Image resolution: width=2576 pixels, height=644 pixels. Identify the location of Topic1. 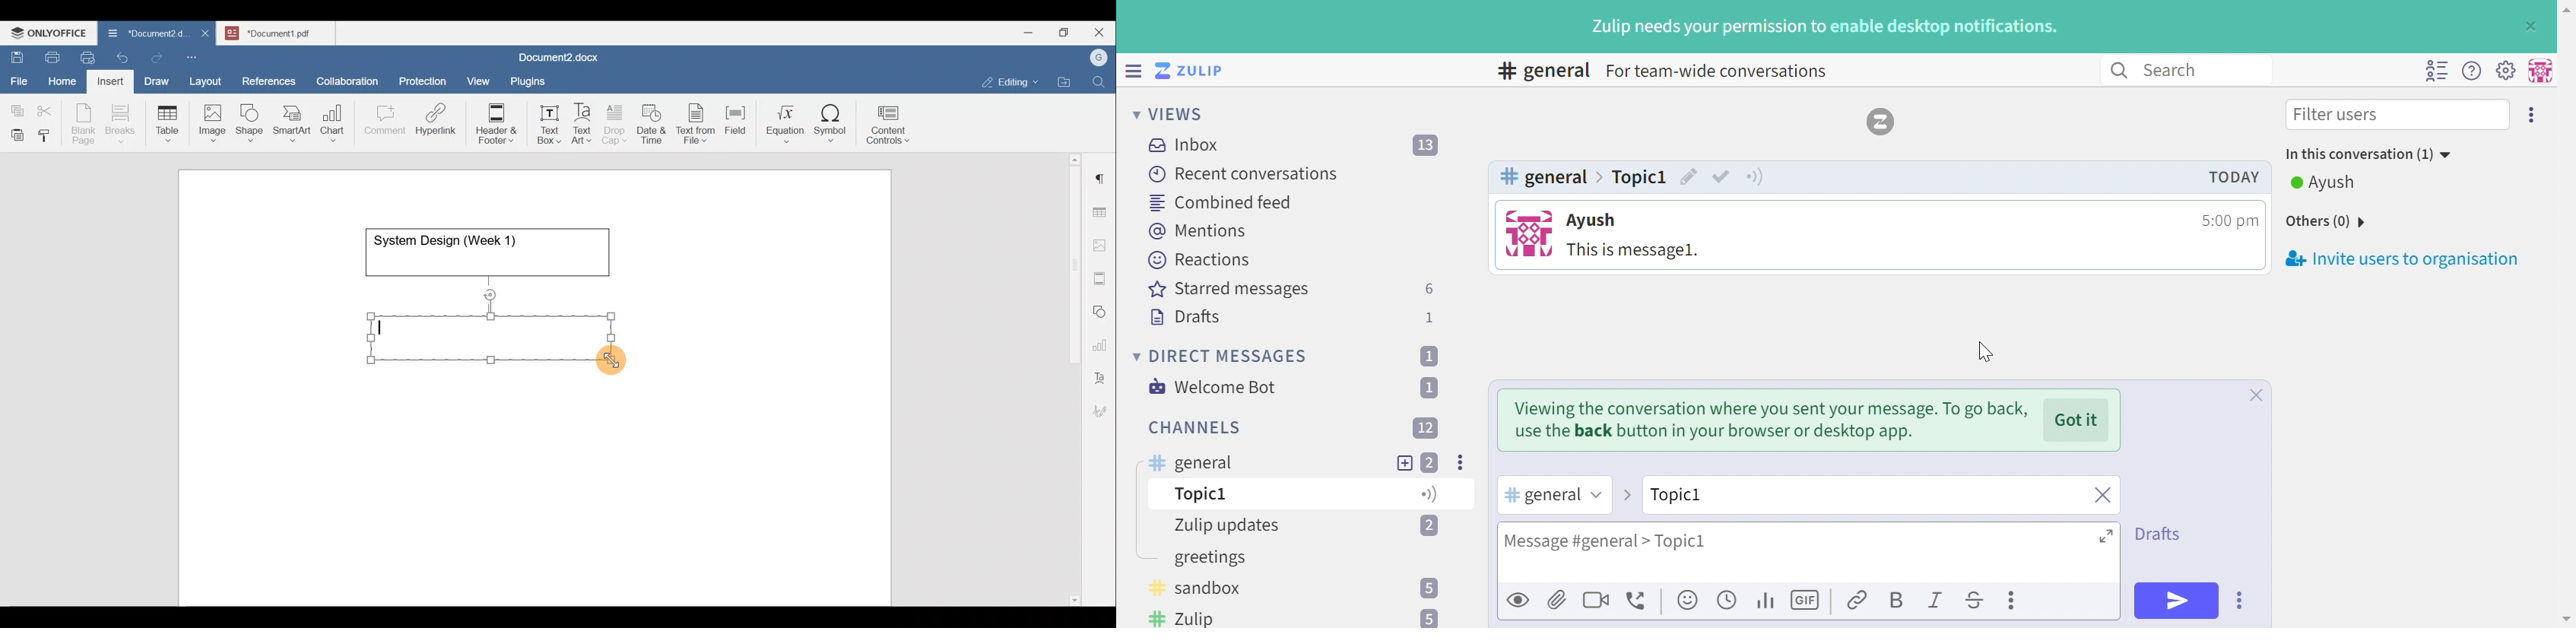
(1639, 176).